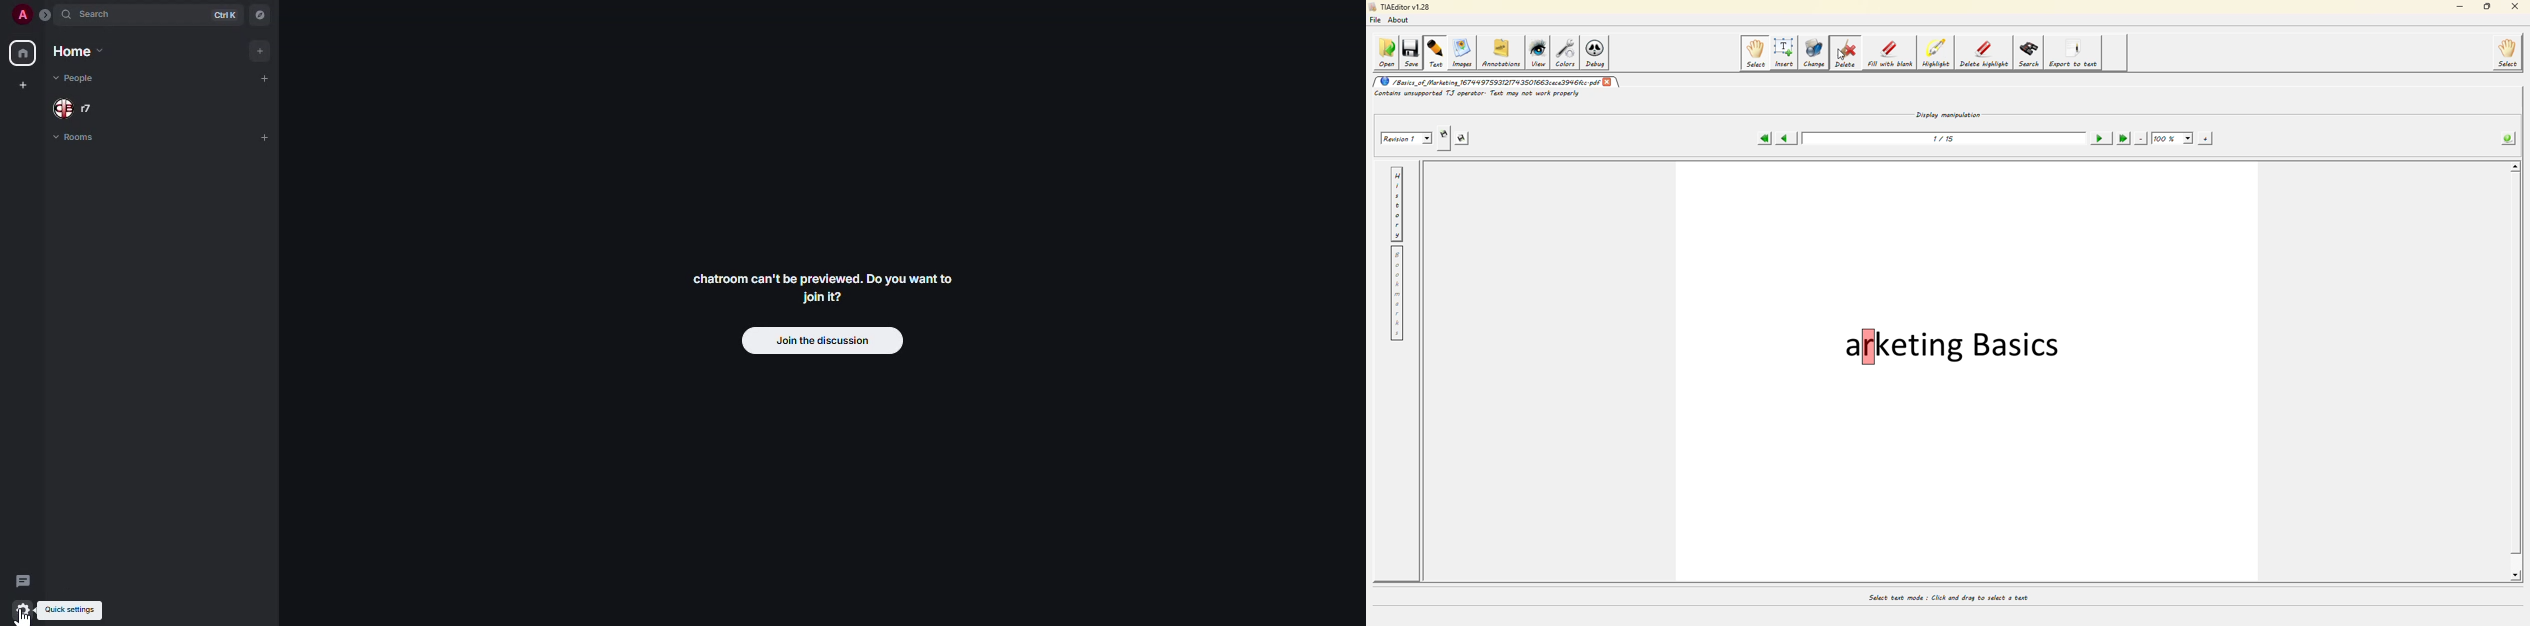  I want to click on home, so click(25, 53).